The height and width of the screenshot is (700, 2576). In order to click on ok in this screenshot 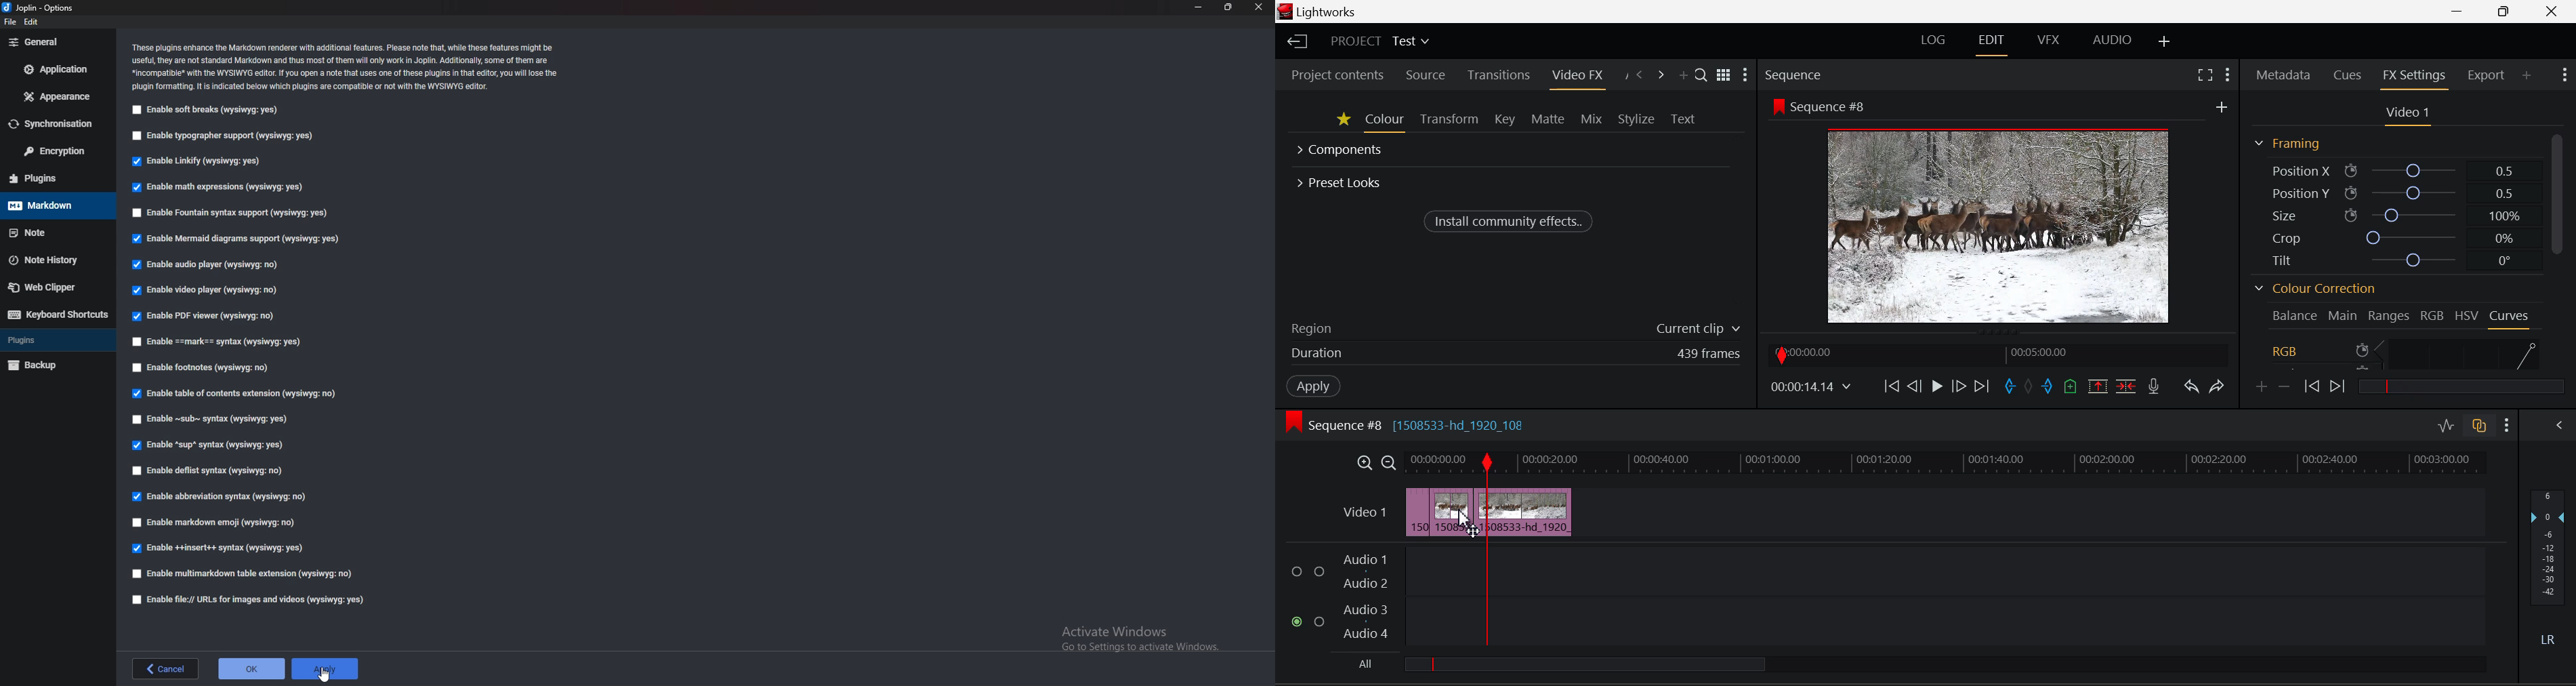, I will do `click(253, 669)`.